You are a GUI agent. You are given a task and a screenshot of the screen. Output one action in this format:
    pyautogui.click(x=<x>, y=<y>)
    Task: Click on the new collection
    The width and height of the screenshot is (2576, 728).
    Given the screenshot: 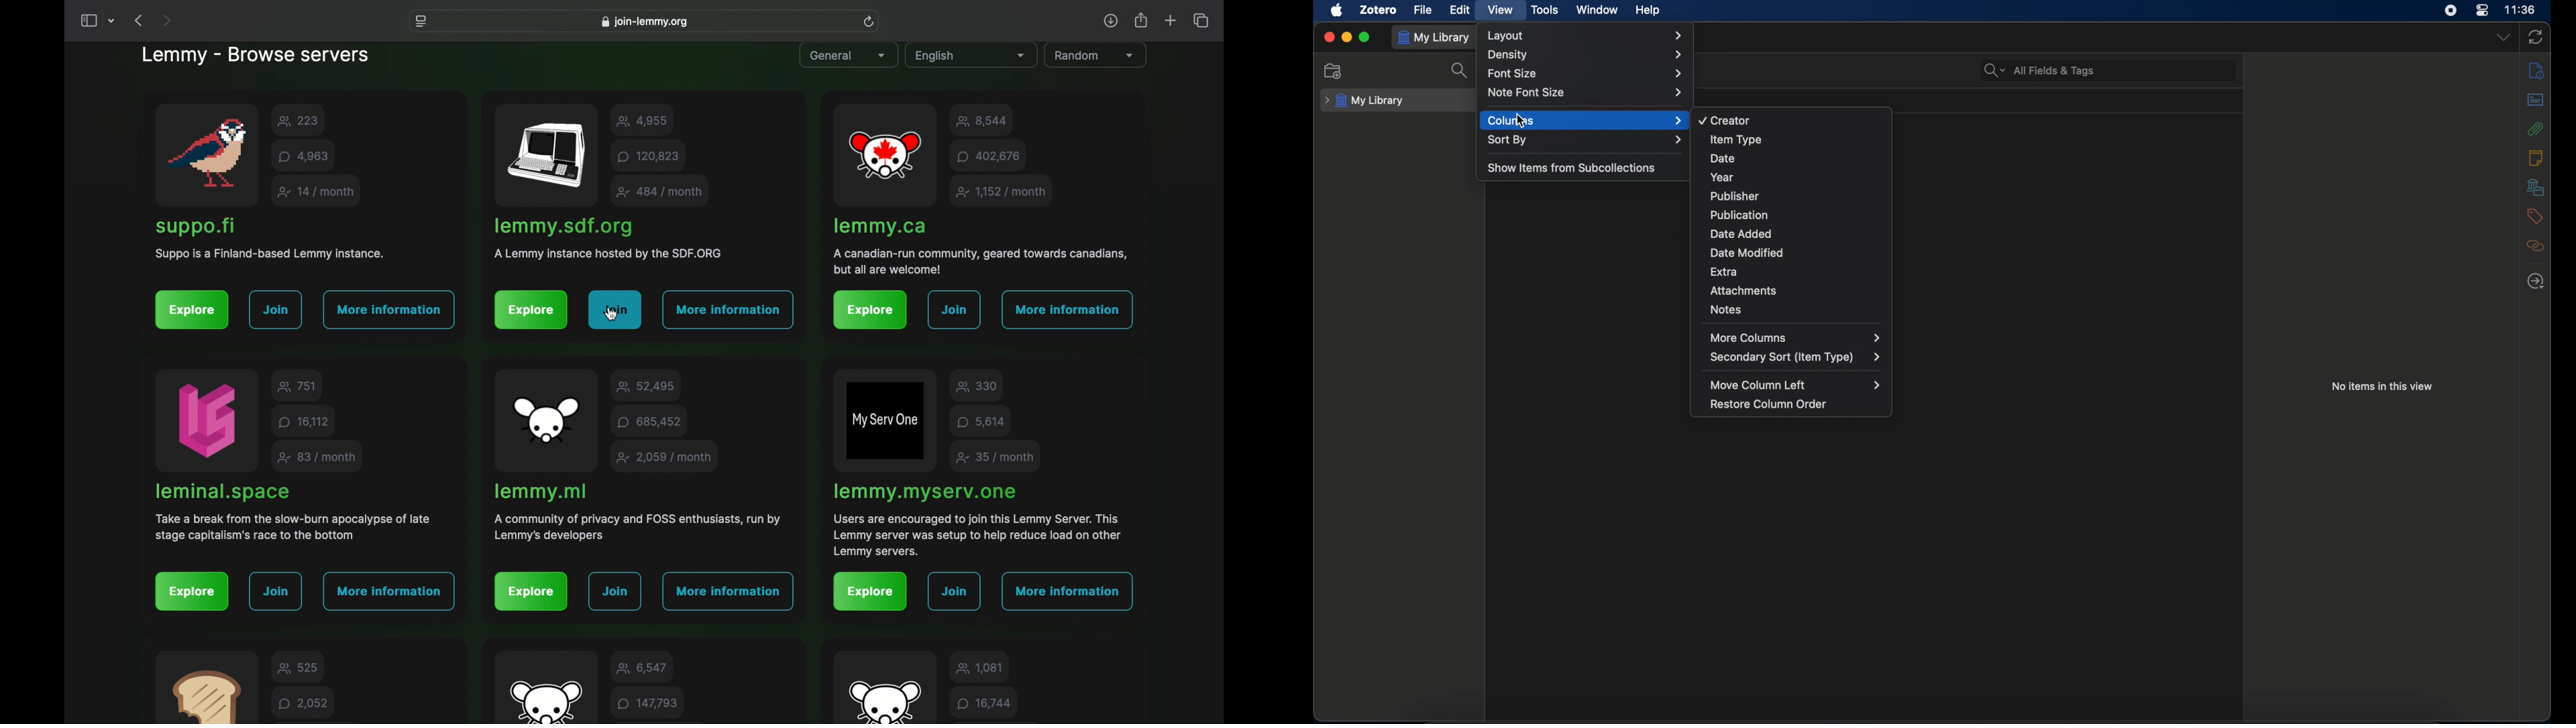 What is the action you would take?
    pyautogui.click(x=1335, y=72)
    